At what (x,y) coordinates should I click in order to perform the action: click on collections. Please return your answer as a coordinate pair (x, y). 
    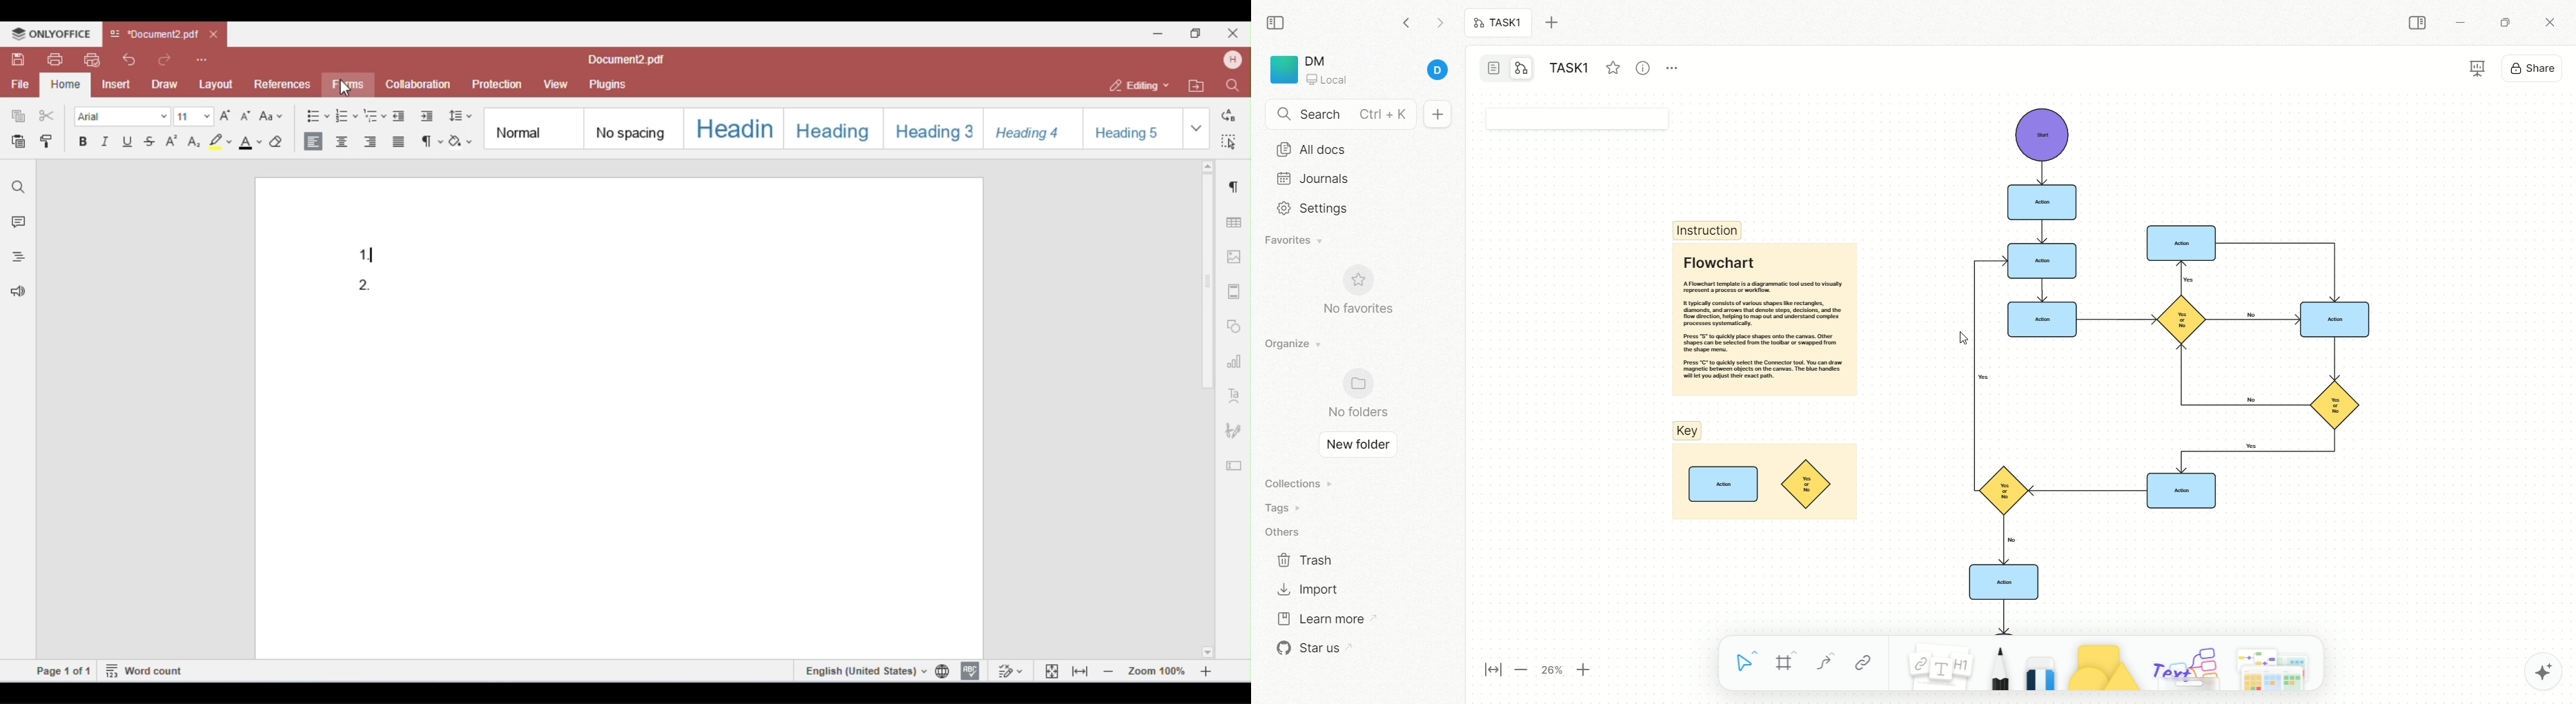
    Looking at the image, I should click on (1296, 483).